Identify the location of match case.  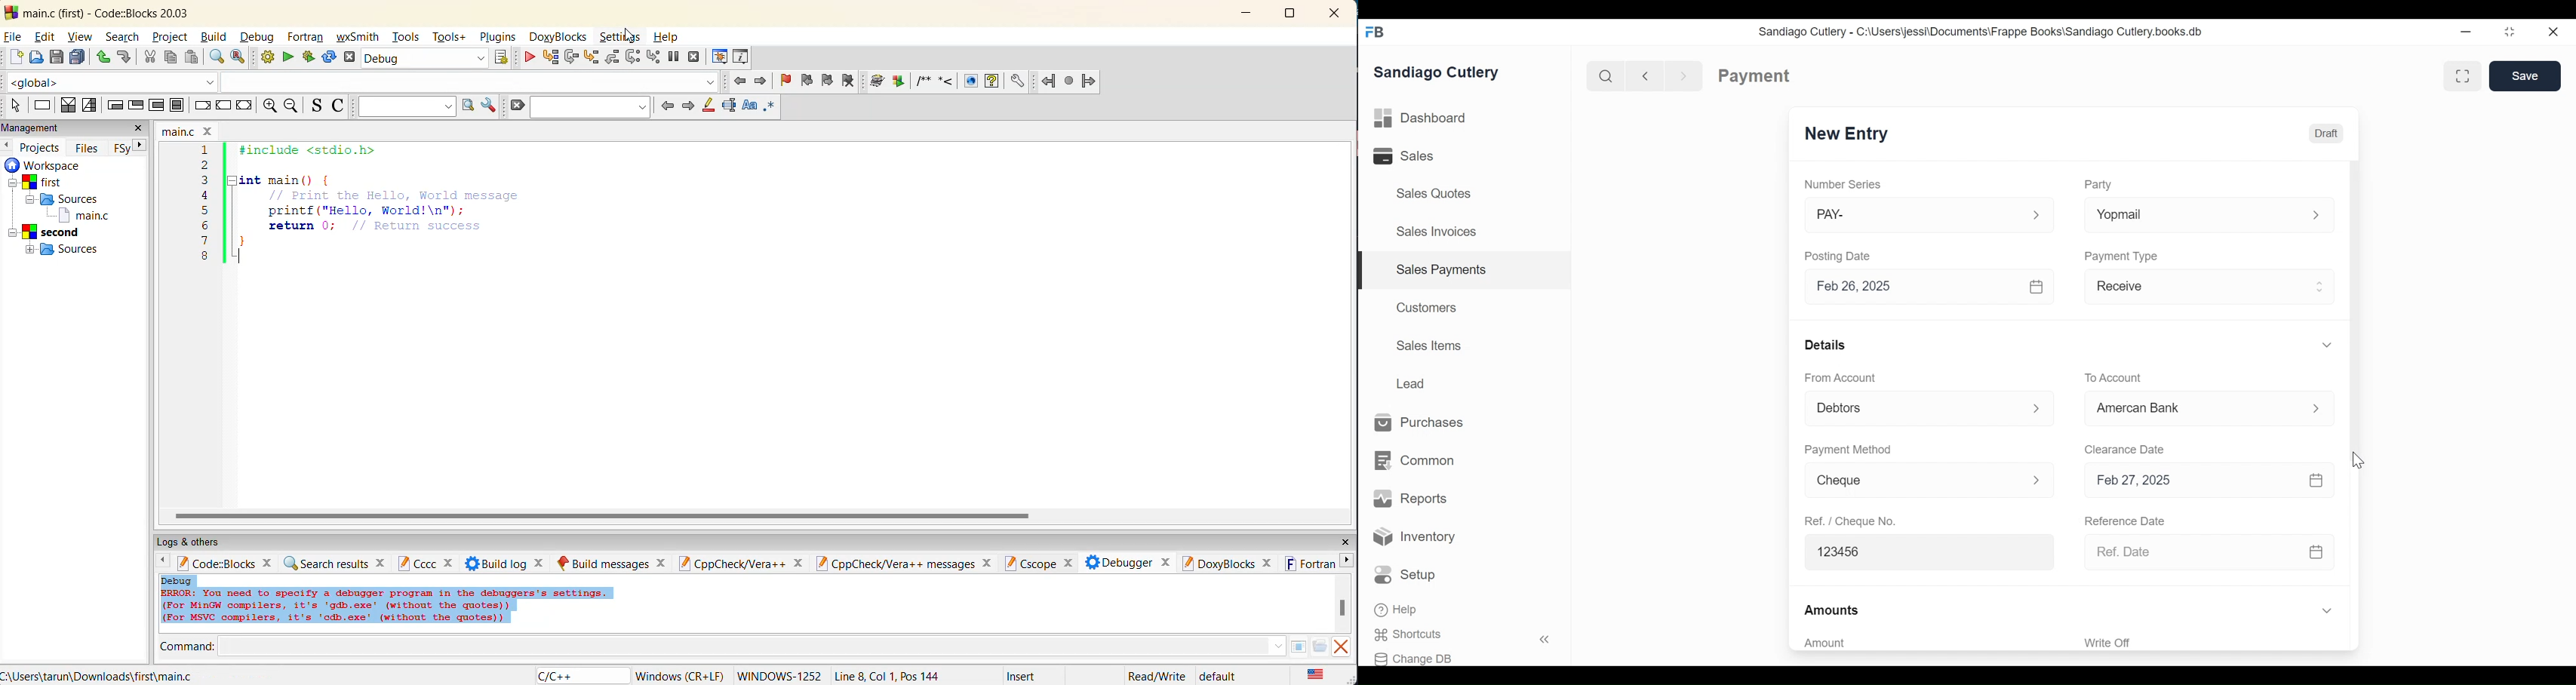
(749, 106).